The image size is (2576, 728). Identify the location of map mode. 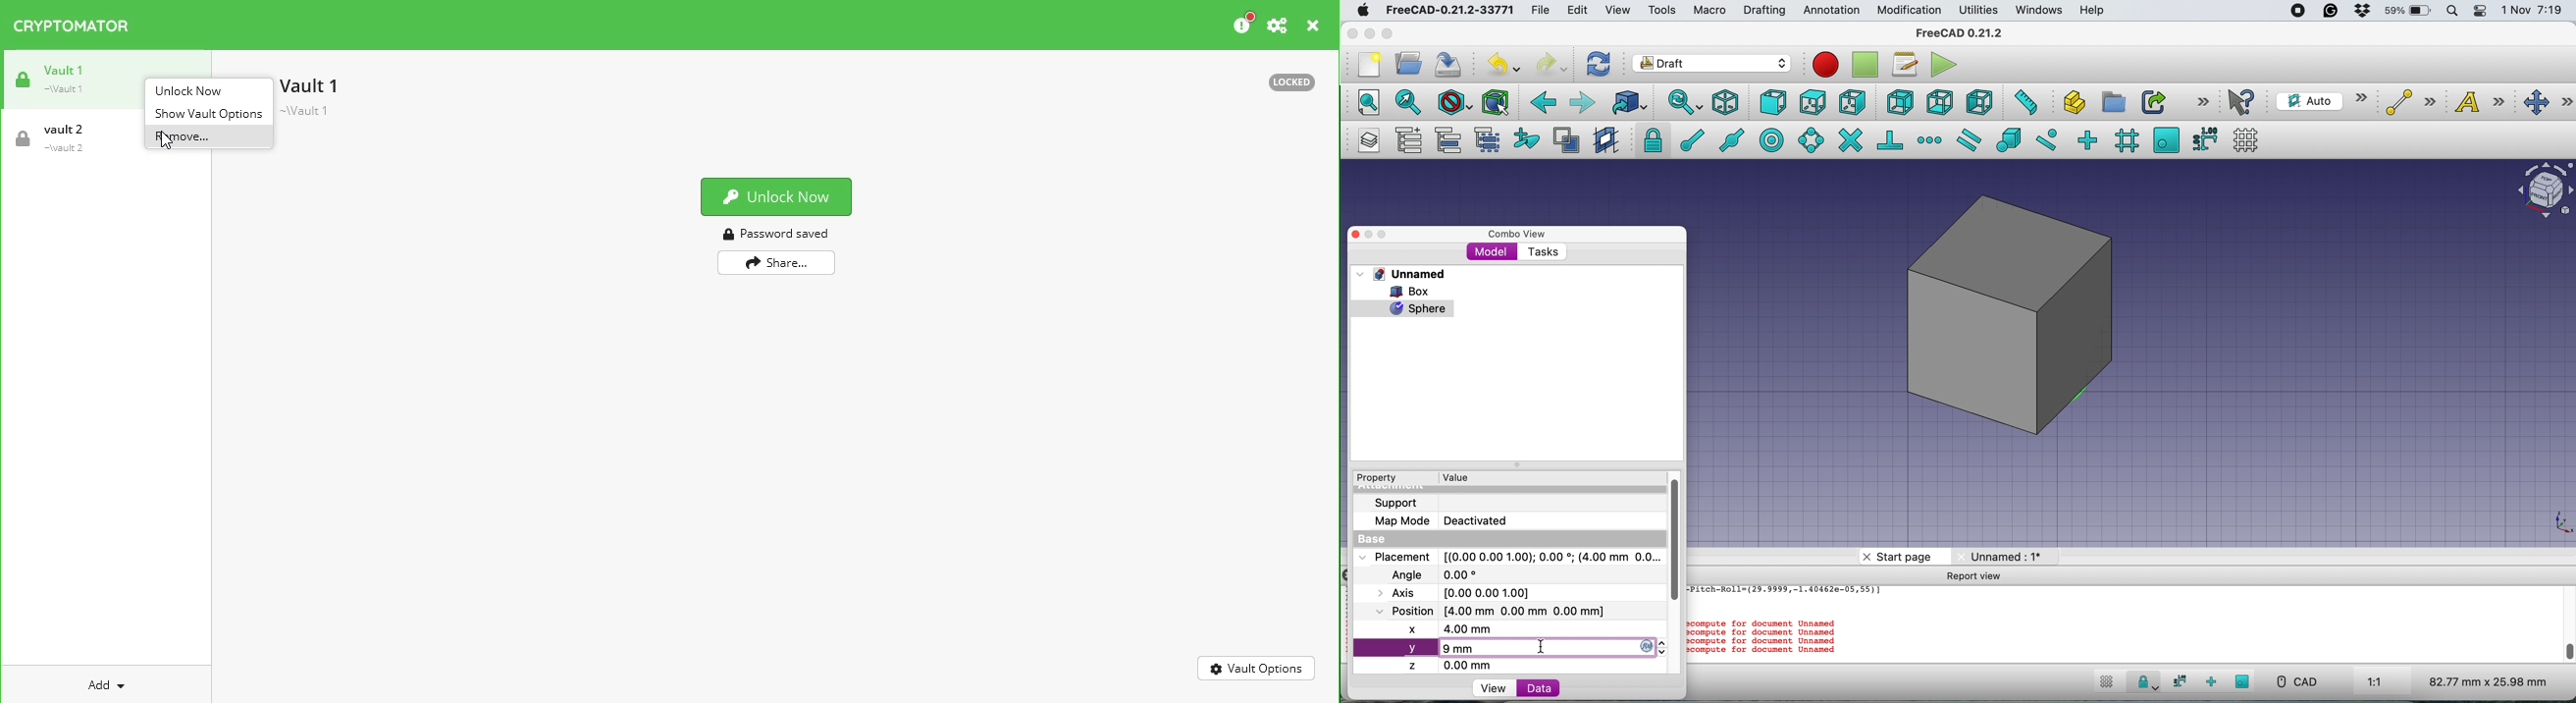
(1447, 520).